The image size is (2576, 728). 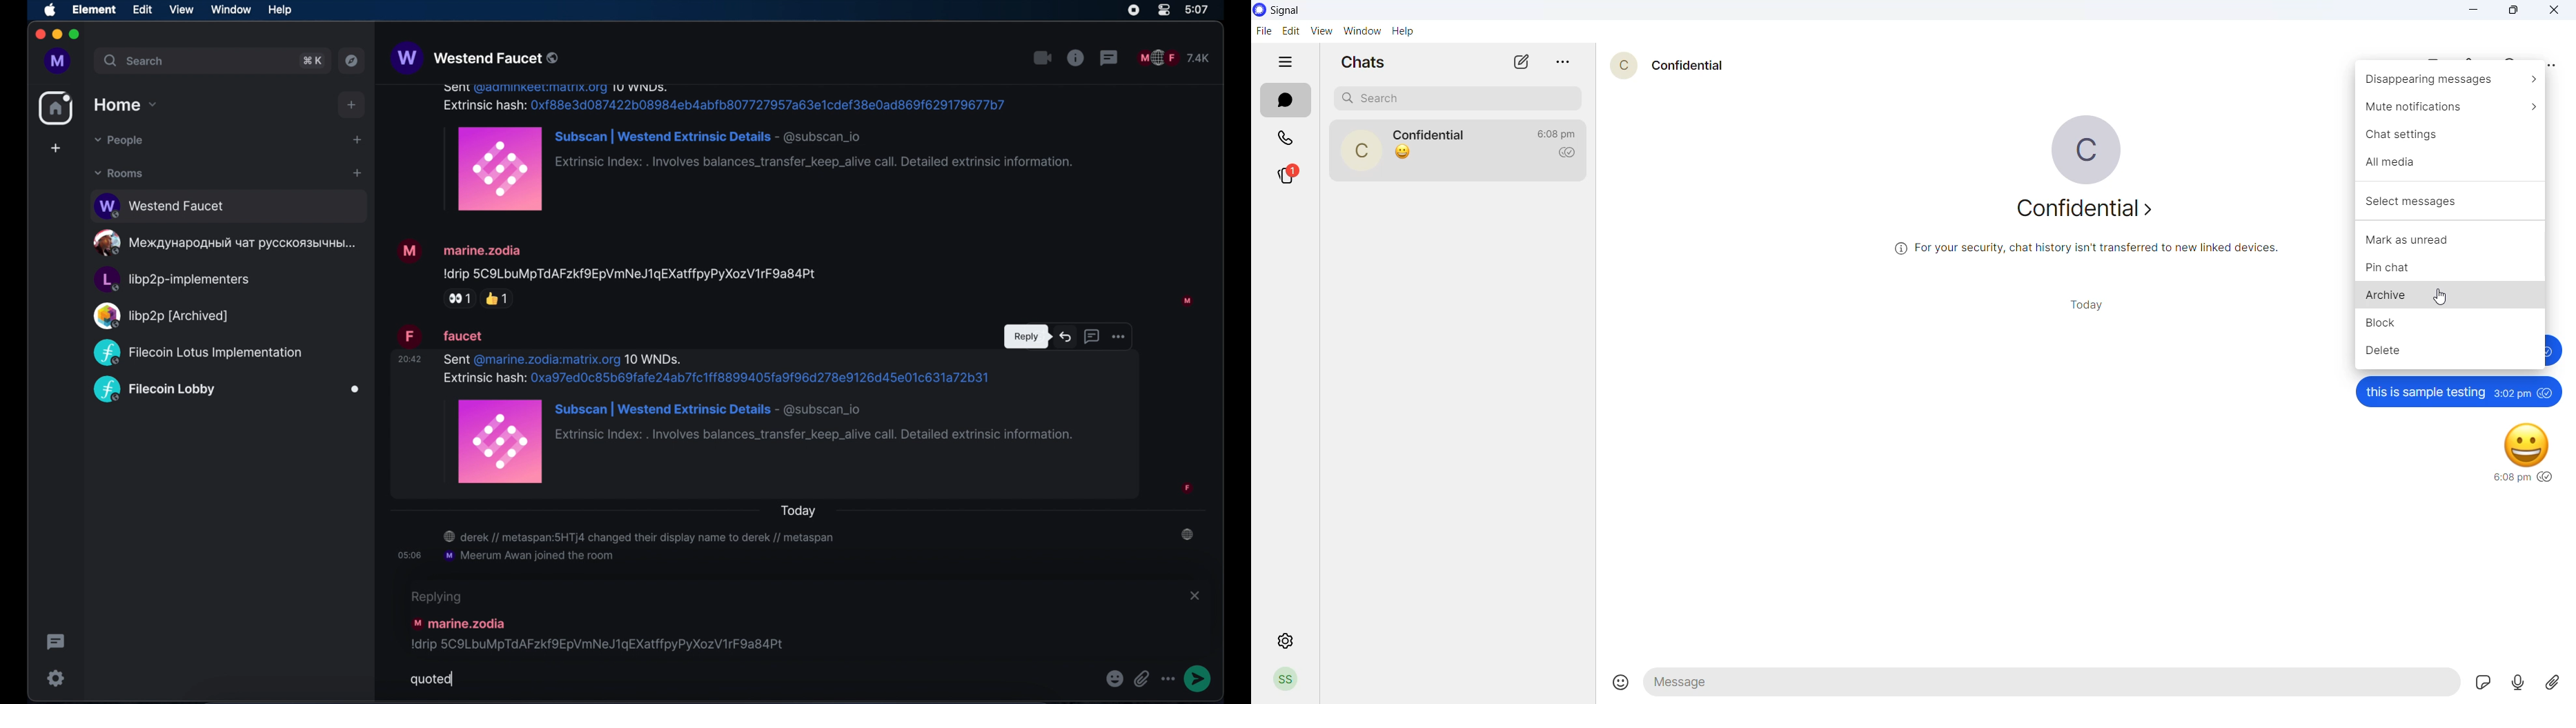 What do you see at coordinates (1284, 640) in the screenshot?
I see `settings` at bounding box center [1284, 640].